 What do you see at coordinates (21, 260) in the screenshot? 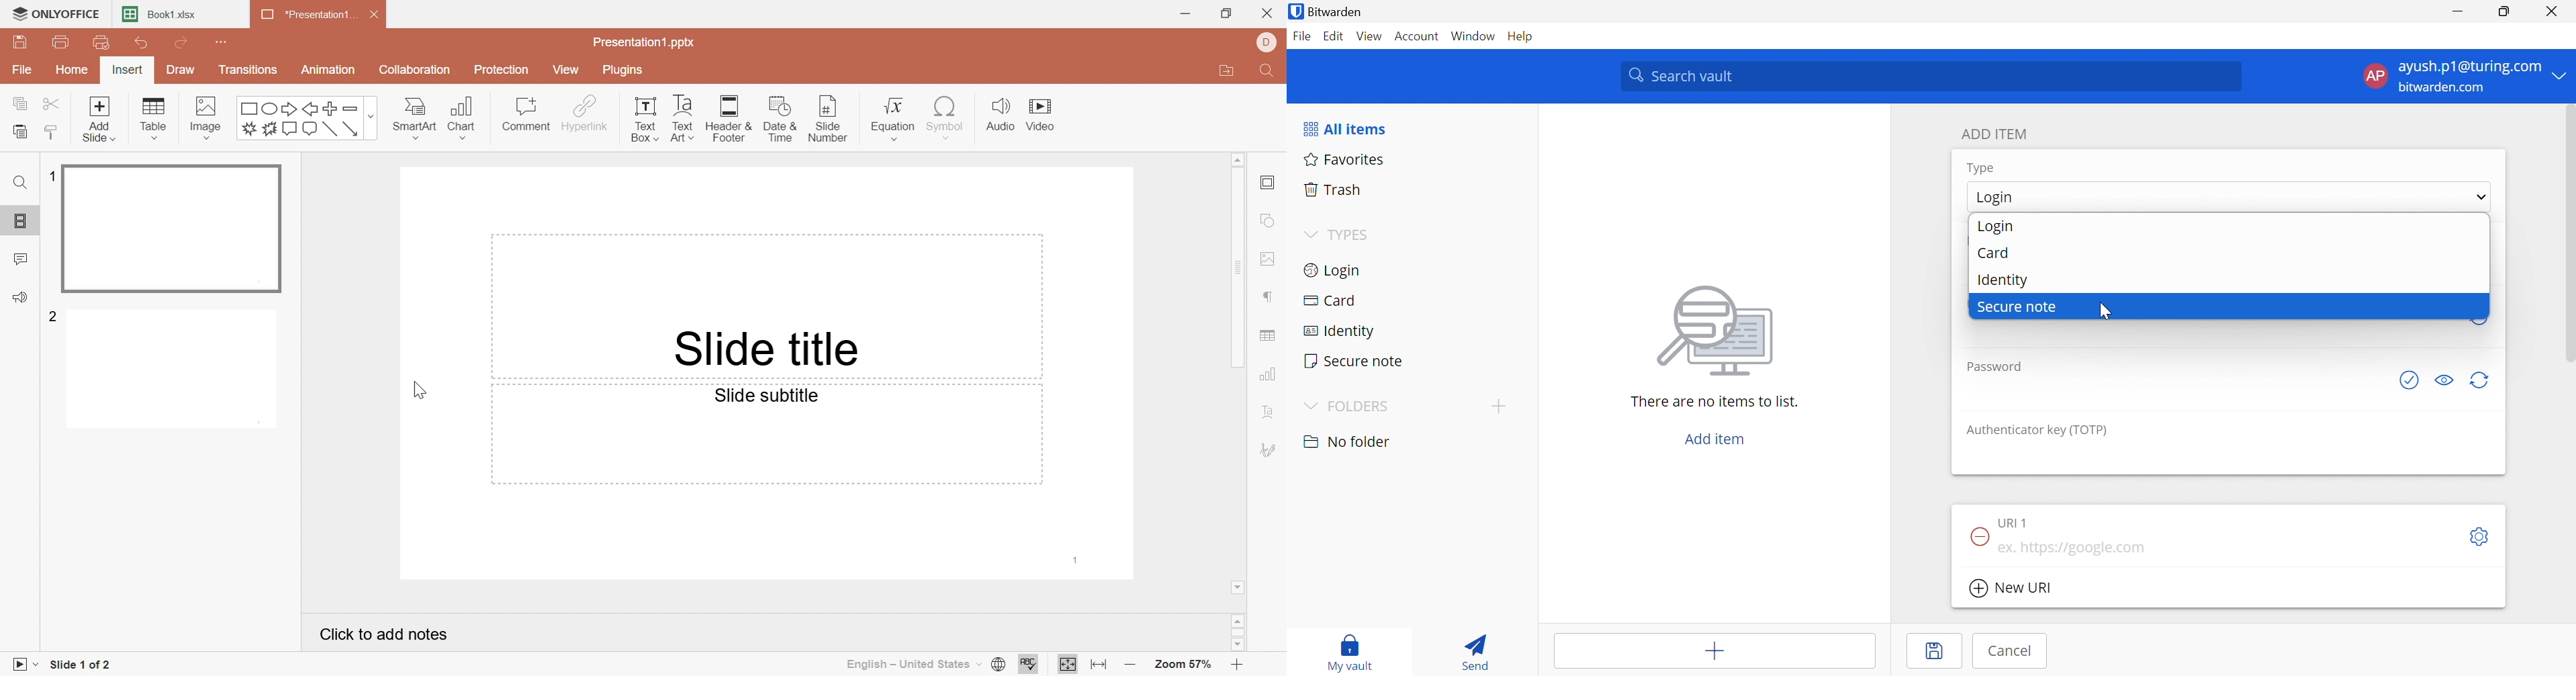
I see `Comments` at bounding box center [21, 260].